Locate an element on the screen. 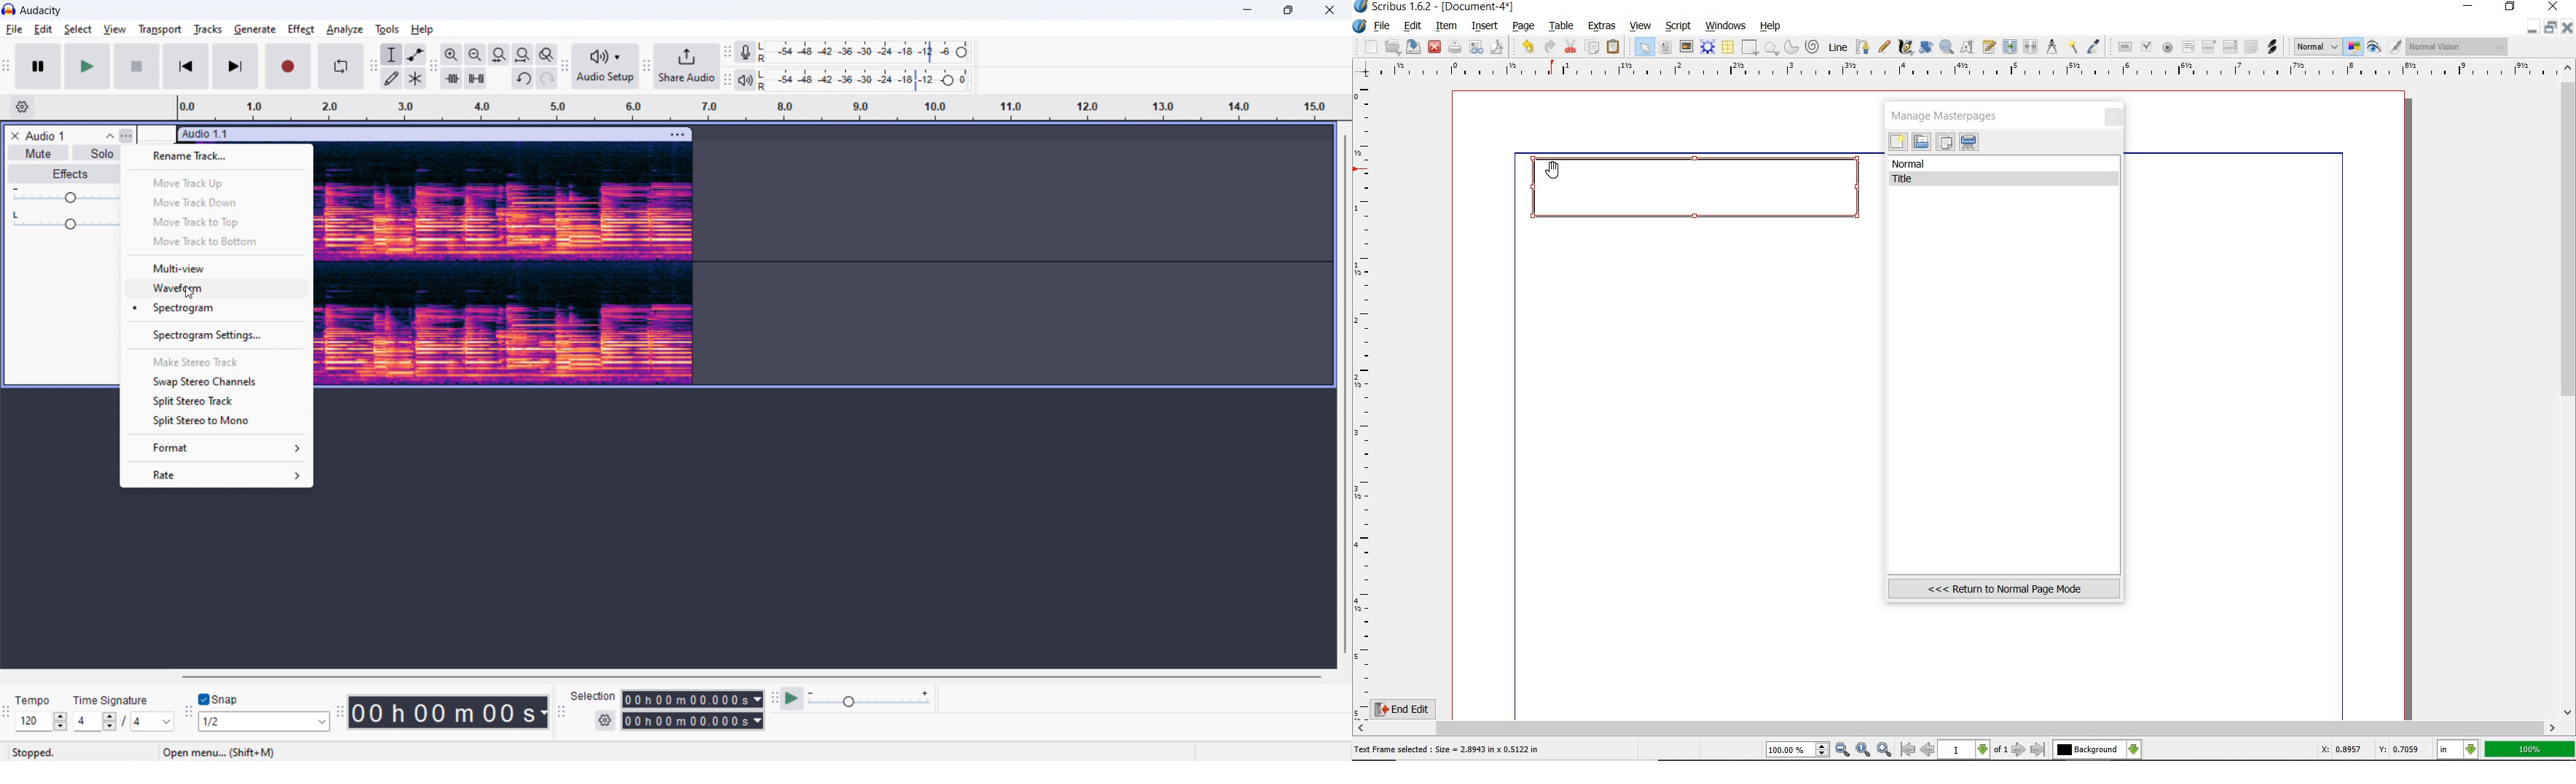 The width and height of the screenshot is (2576, 784). edit contents of frame is located at coordinates (1969, 48).